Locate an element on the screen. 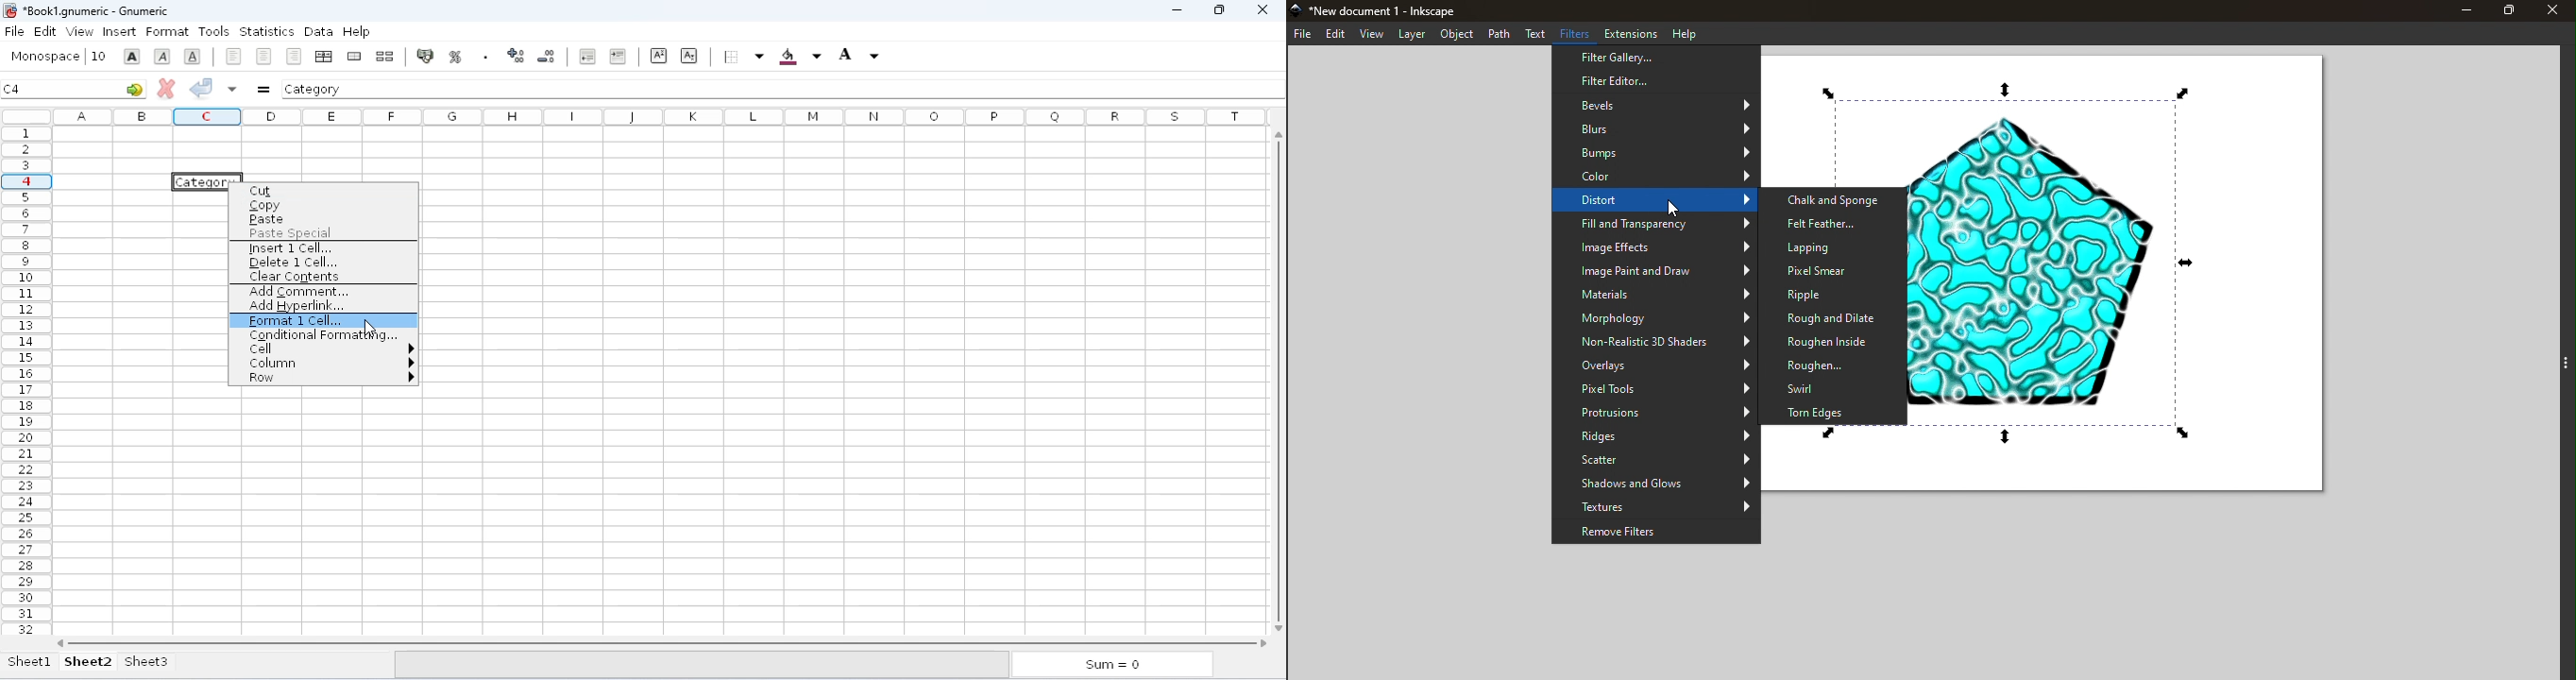 The width and height of the screenshot is (2576, 700). close is located at coordinates (1262, 8).